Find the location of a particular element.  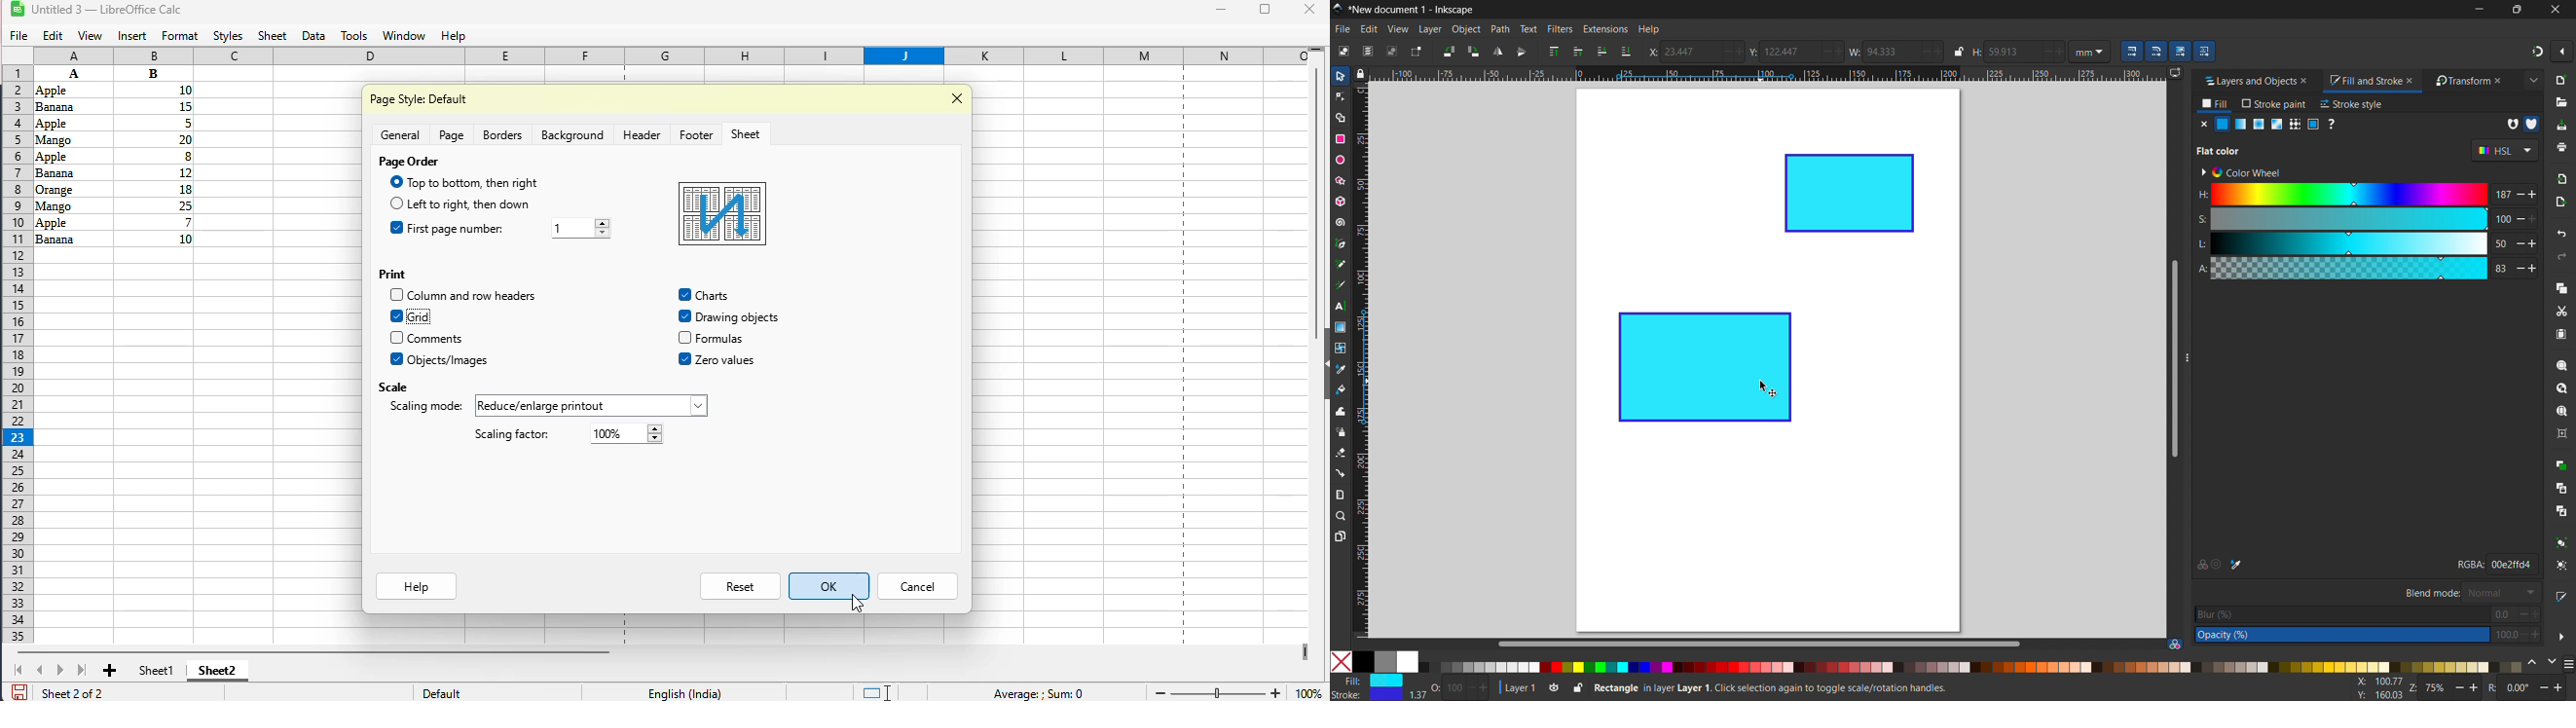

horizontal scrollbar is located at coordinates (313, 651).